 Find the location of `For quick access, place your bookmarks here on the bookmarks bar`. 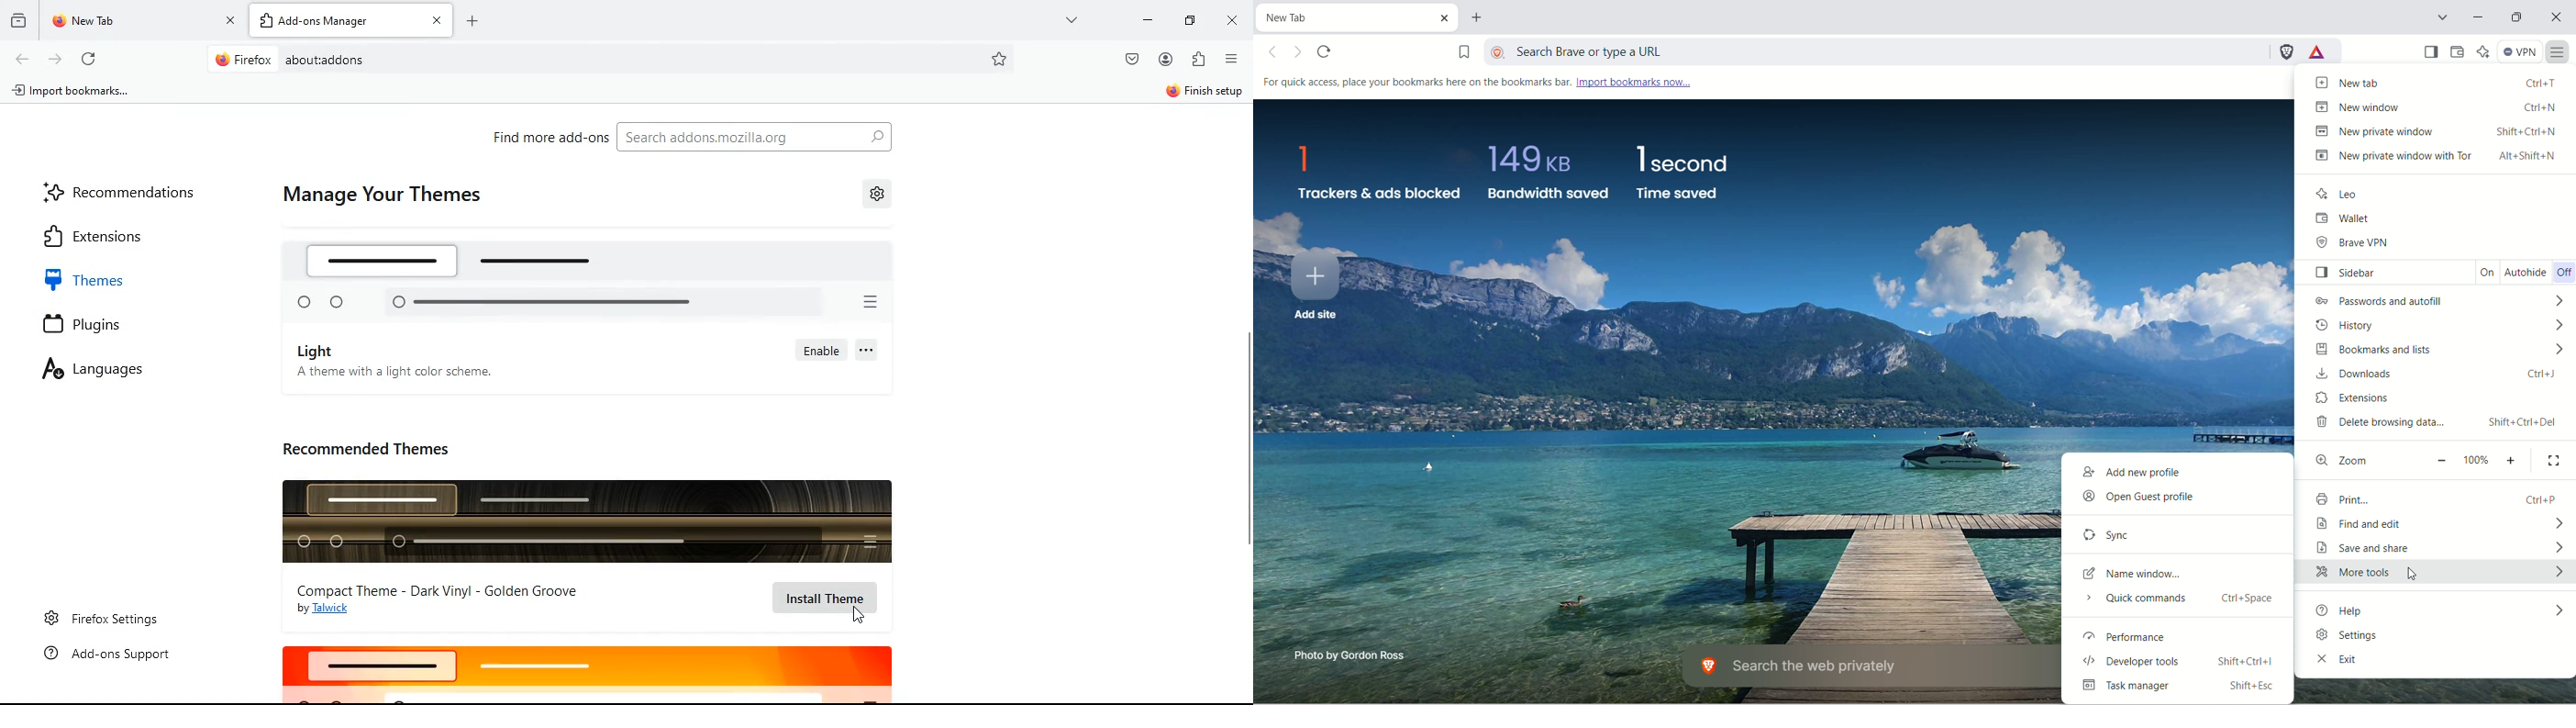

For quick access, place your bookmarks here on the bookmarks bar is located at coordinates (1413, 83).